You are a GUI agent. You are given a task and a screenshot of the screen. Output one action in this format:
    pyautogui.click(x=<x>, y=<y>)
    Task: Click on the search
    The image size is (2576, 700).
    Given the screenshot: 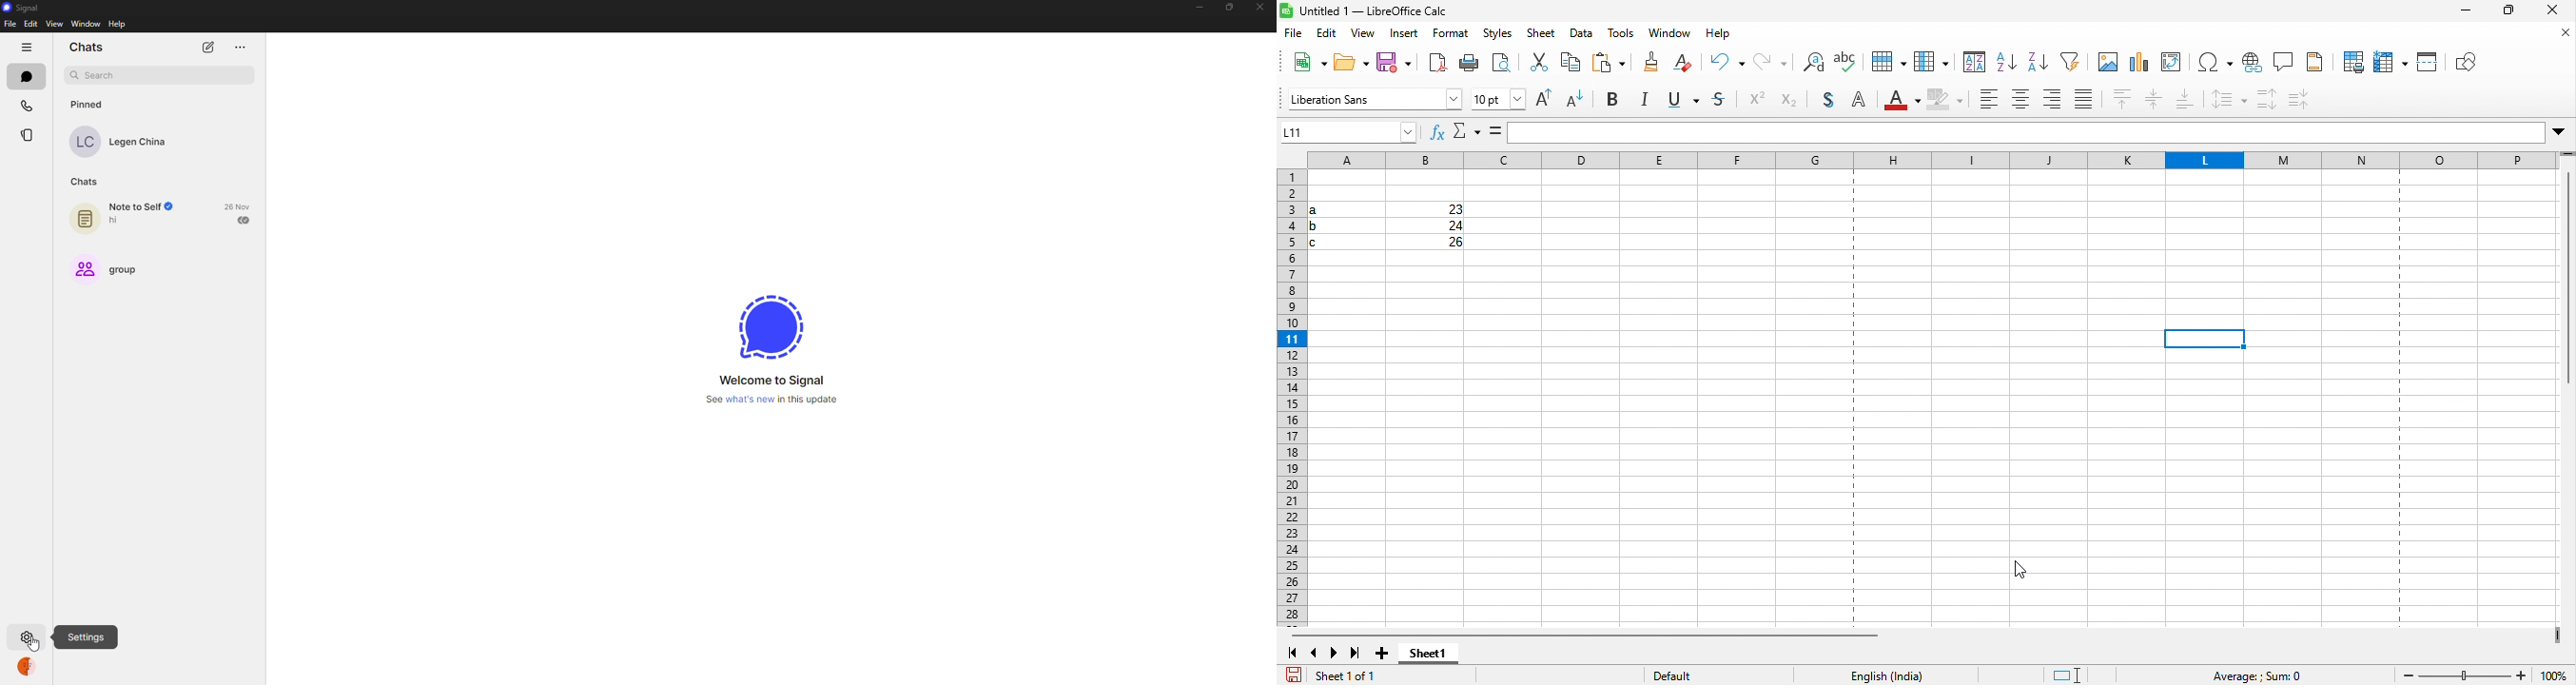 What is the action you would take?
    pyautogui.click(x=156, y=74)
    